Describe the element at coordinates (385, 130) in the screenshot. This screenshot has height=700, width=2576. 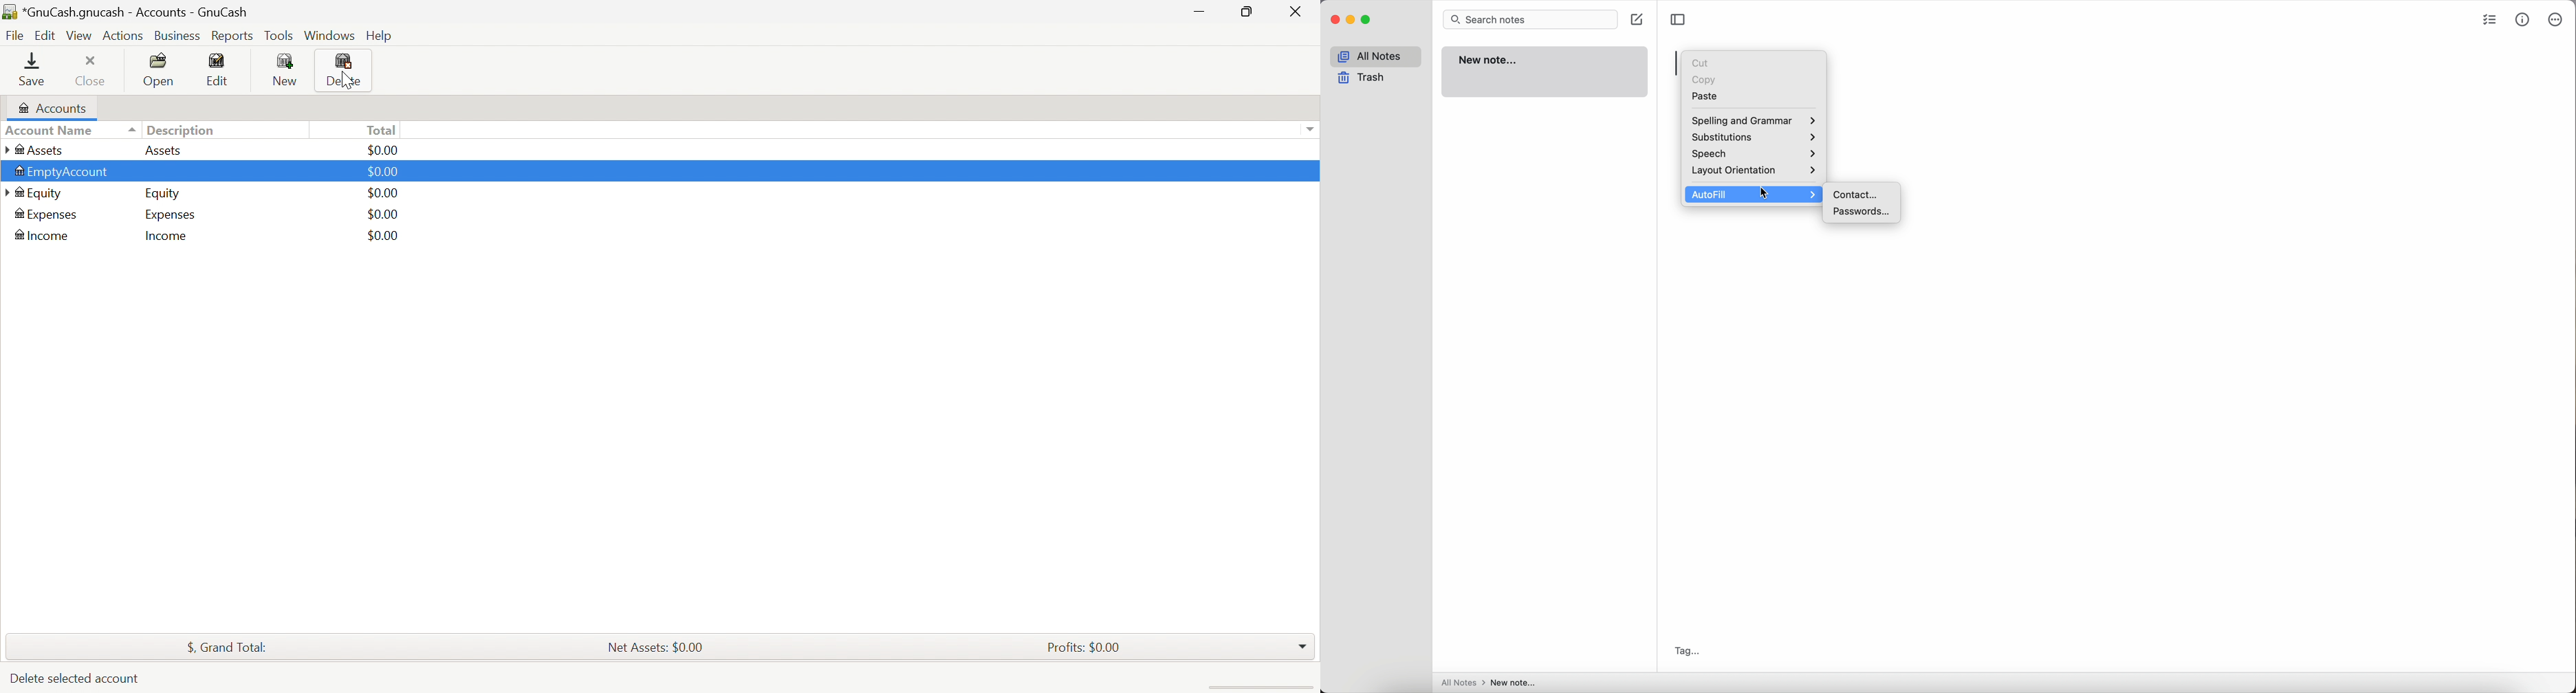
I see `Total` at that location.